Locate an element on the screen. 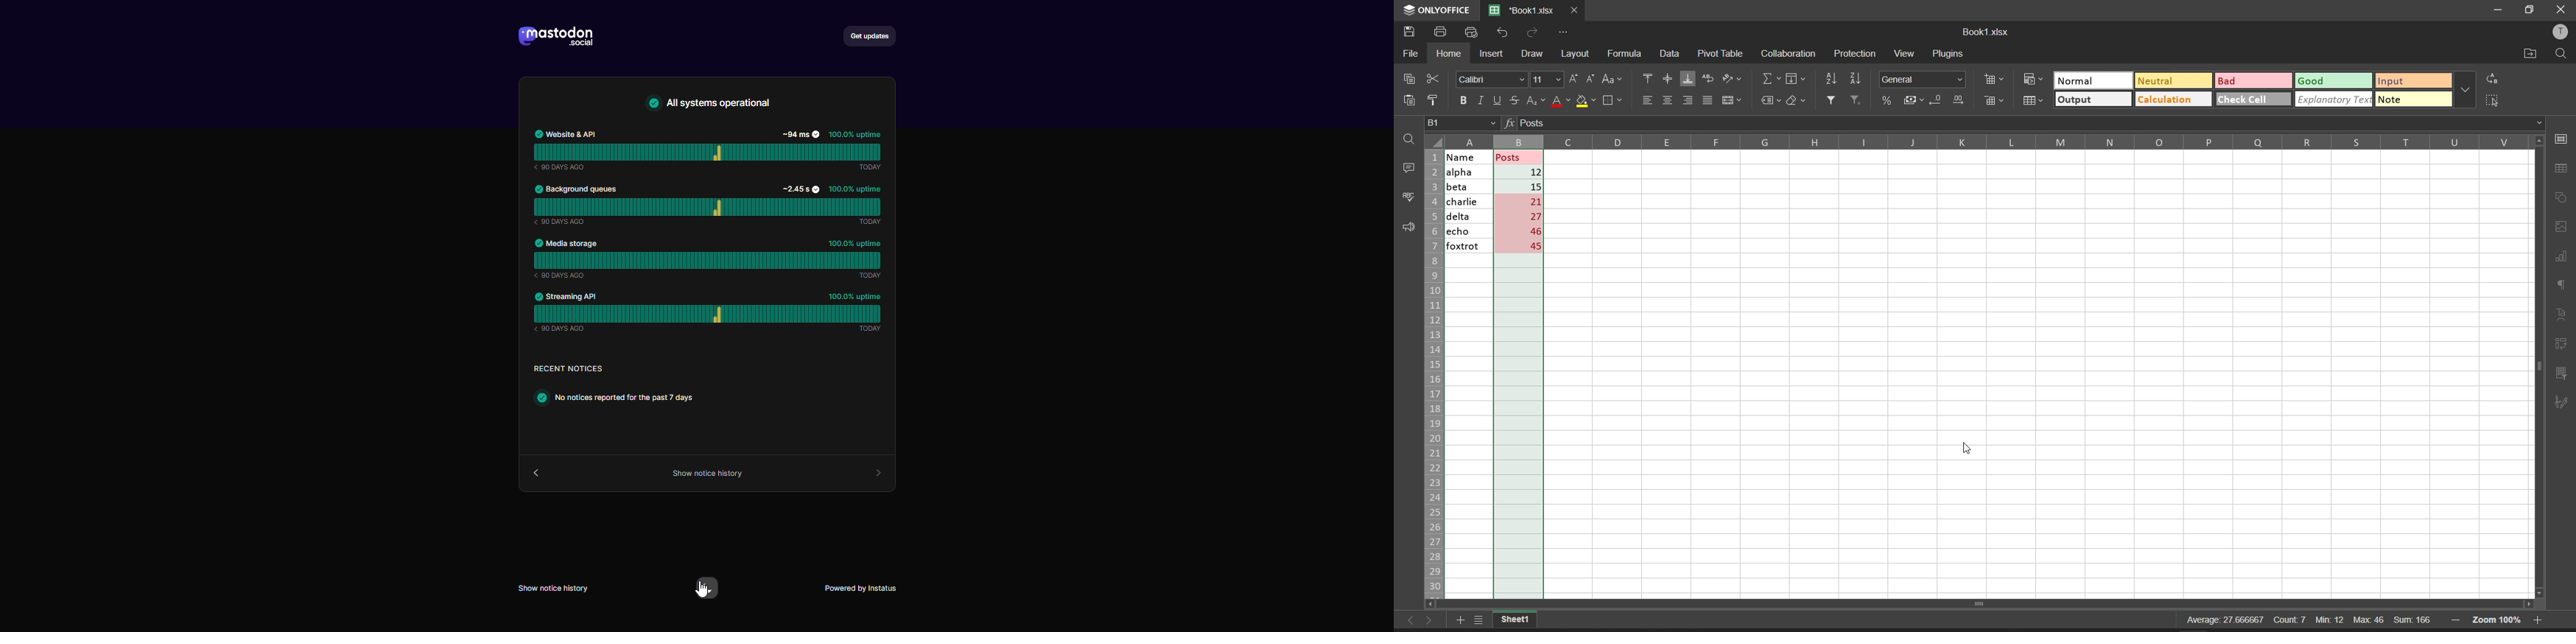 This screenshot has height=644, width=2576. save is located at coordinates (1411, 32).